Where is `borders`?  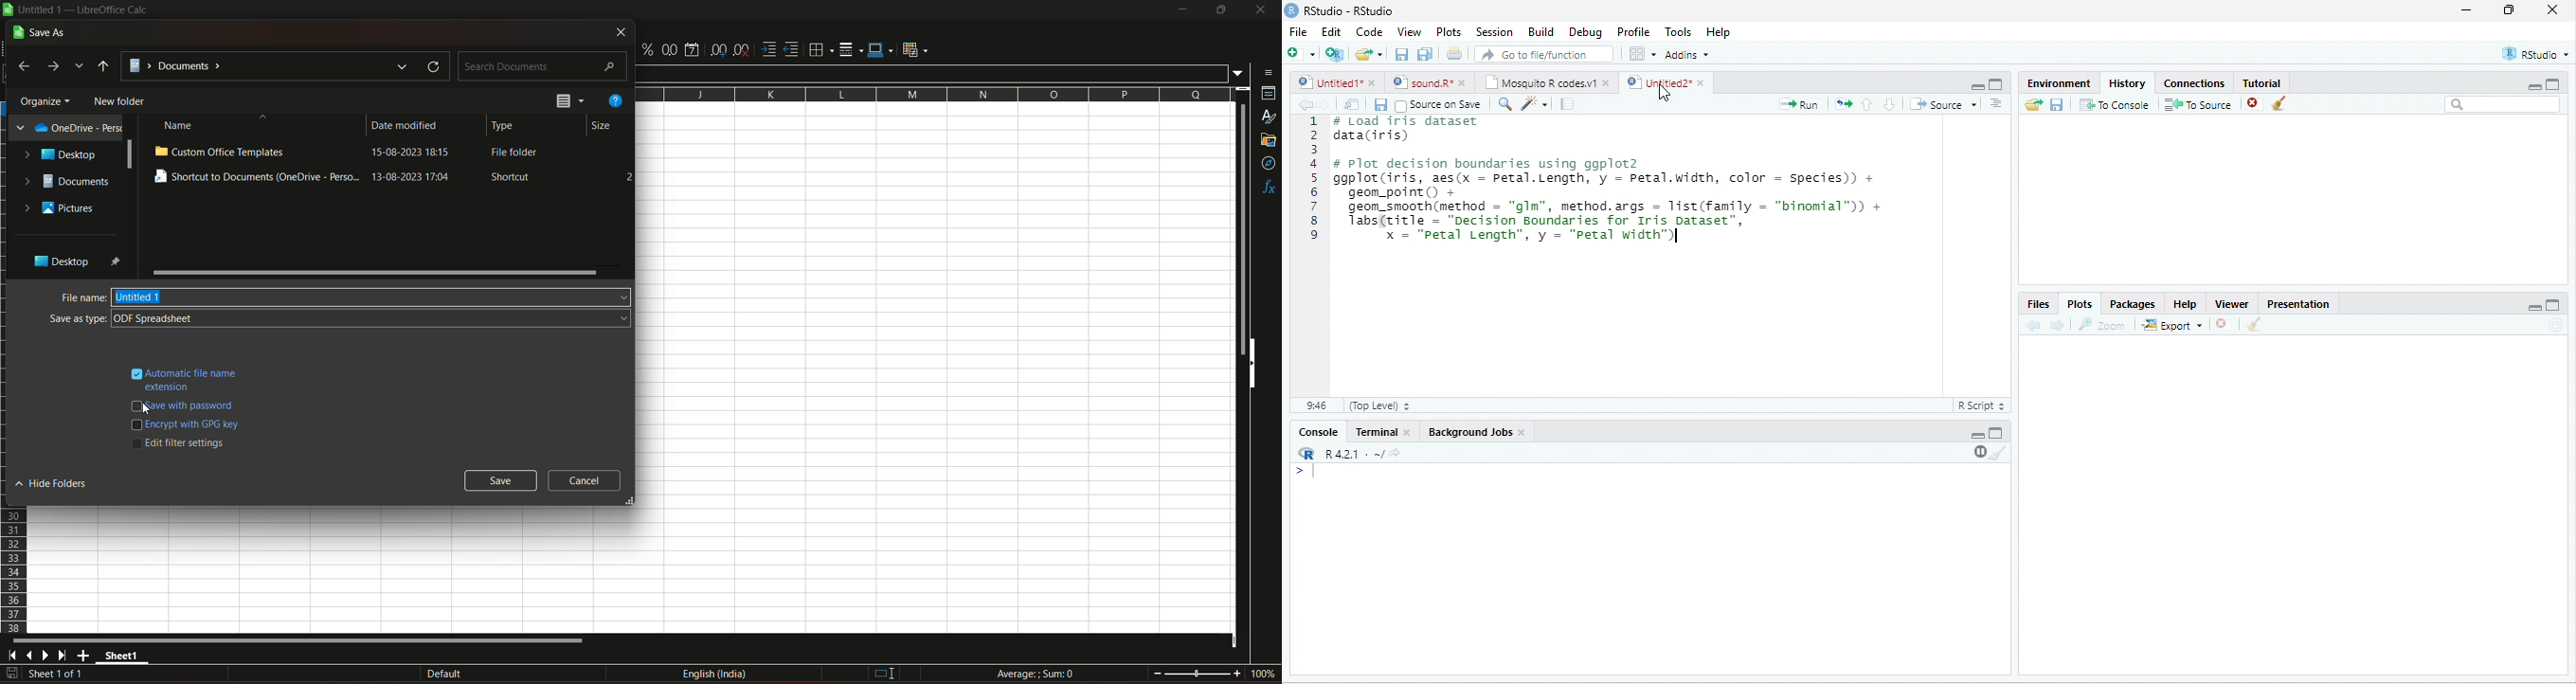
borders is located at coordinates (821, 50).